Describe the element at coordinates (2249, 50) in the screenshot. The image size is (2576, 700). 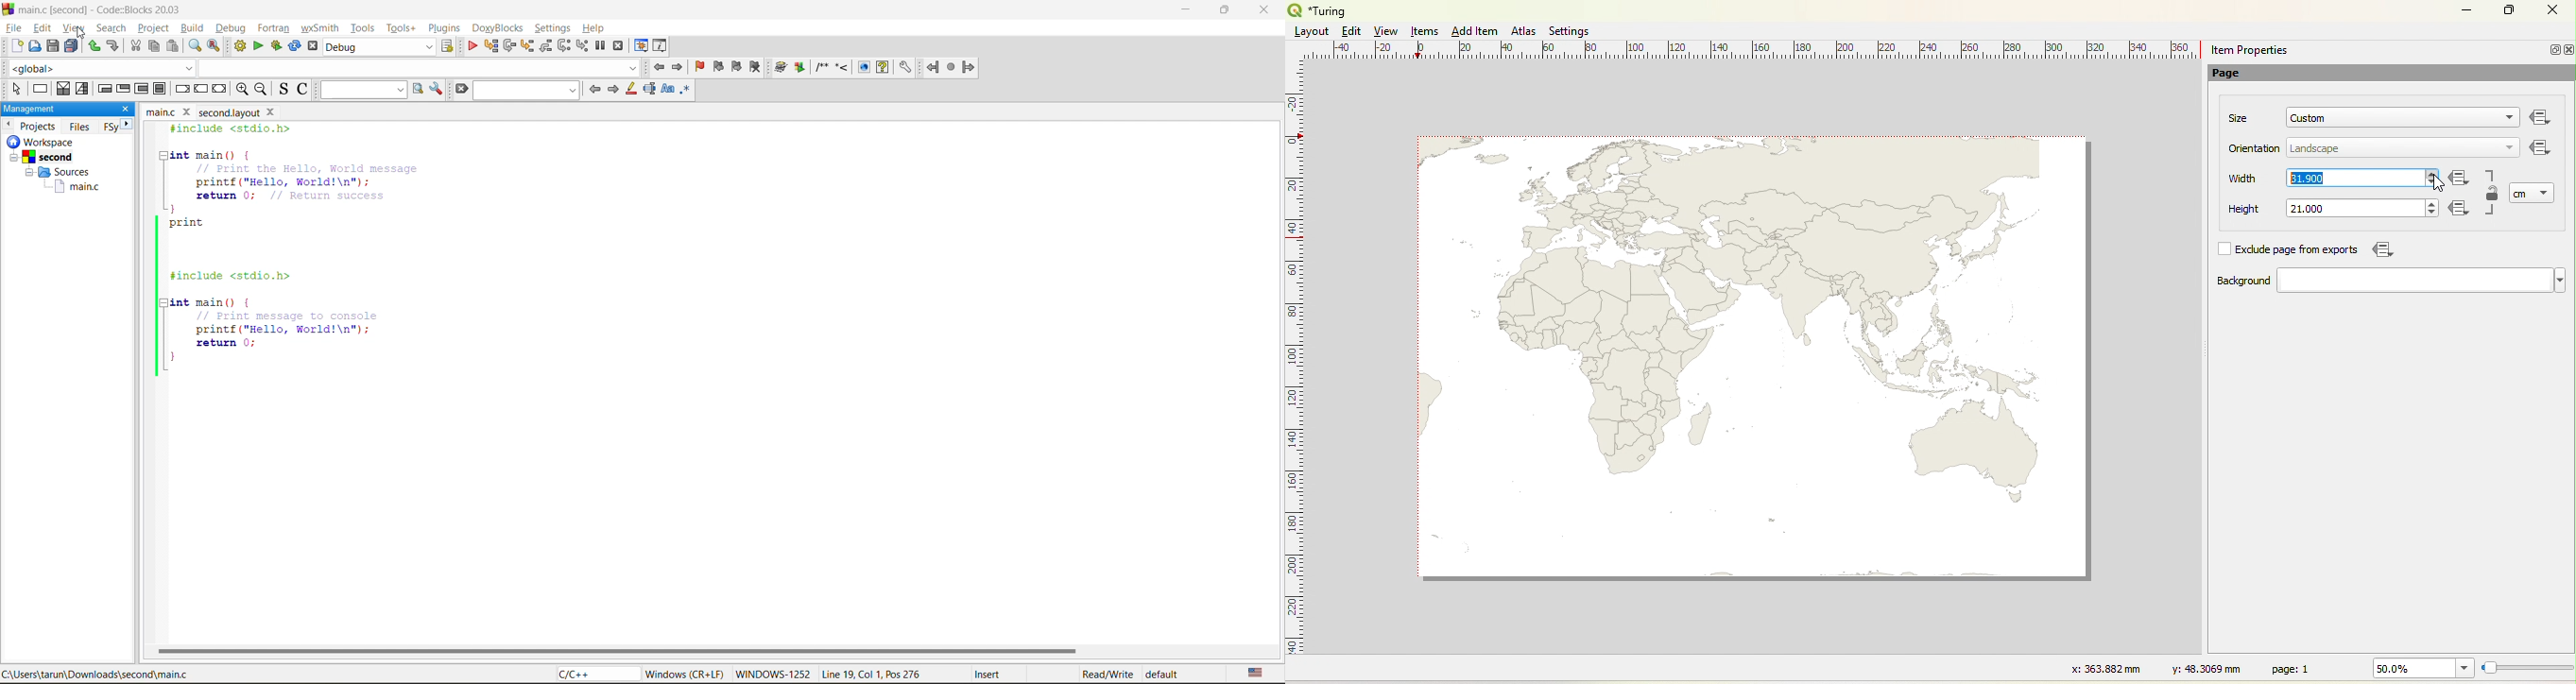
I see `item properties` at that location.